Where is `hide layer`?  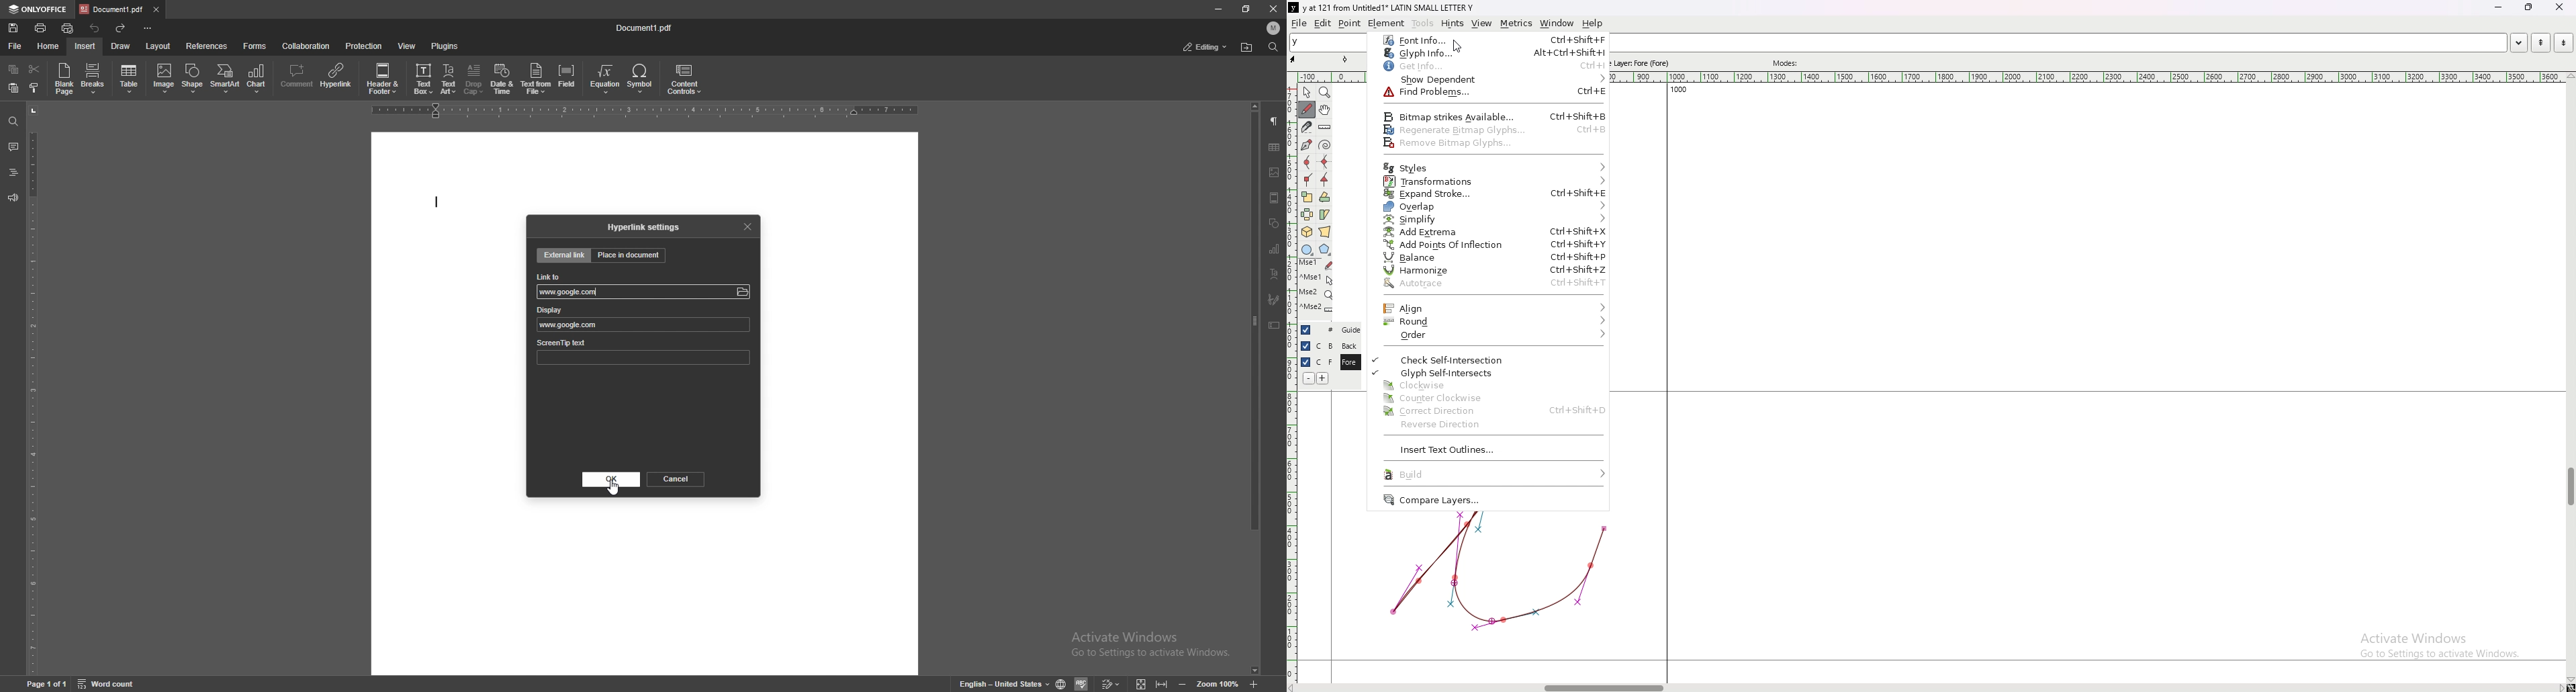
hide layer is located at coordinates (1305, 346).